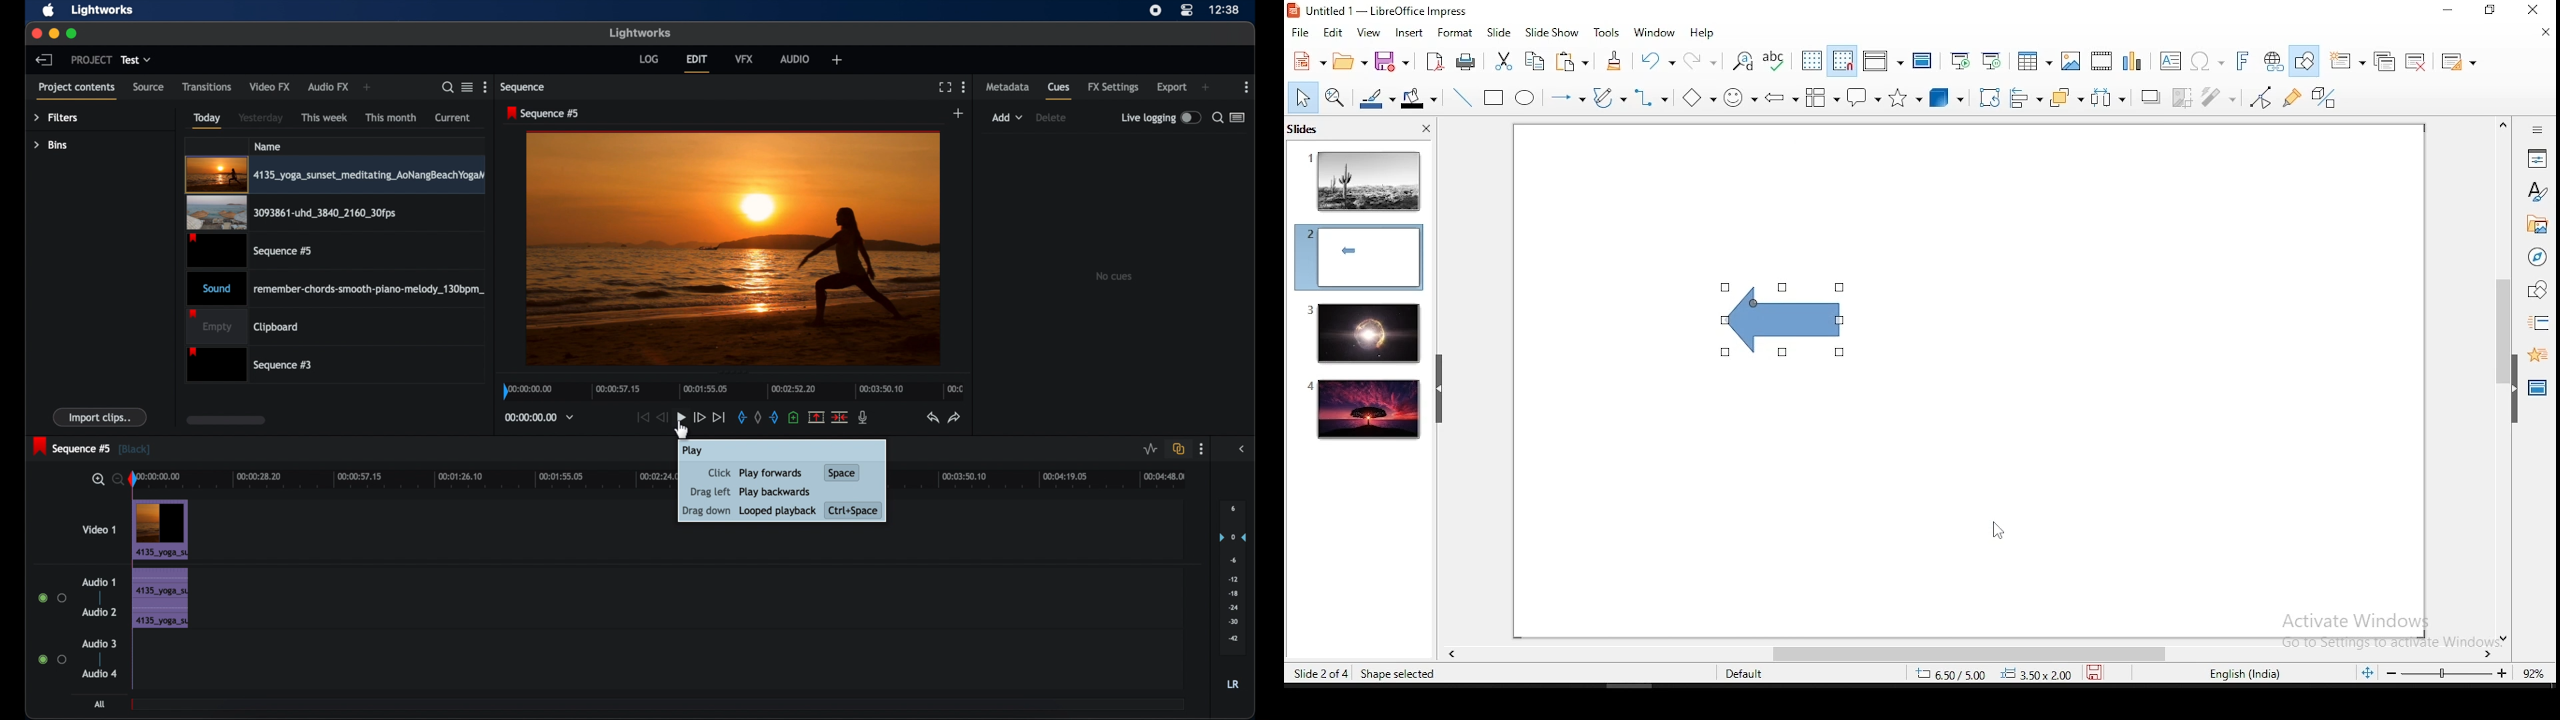  I want to click on audio clip, so click(161, 617).